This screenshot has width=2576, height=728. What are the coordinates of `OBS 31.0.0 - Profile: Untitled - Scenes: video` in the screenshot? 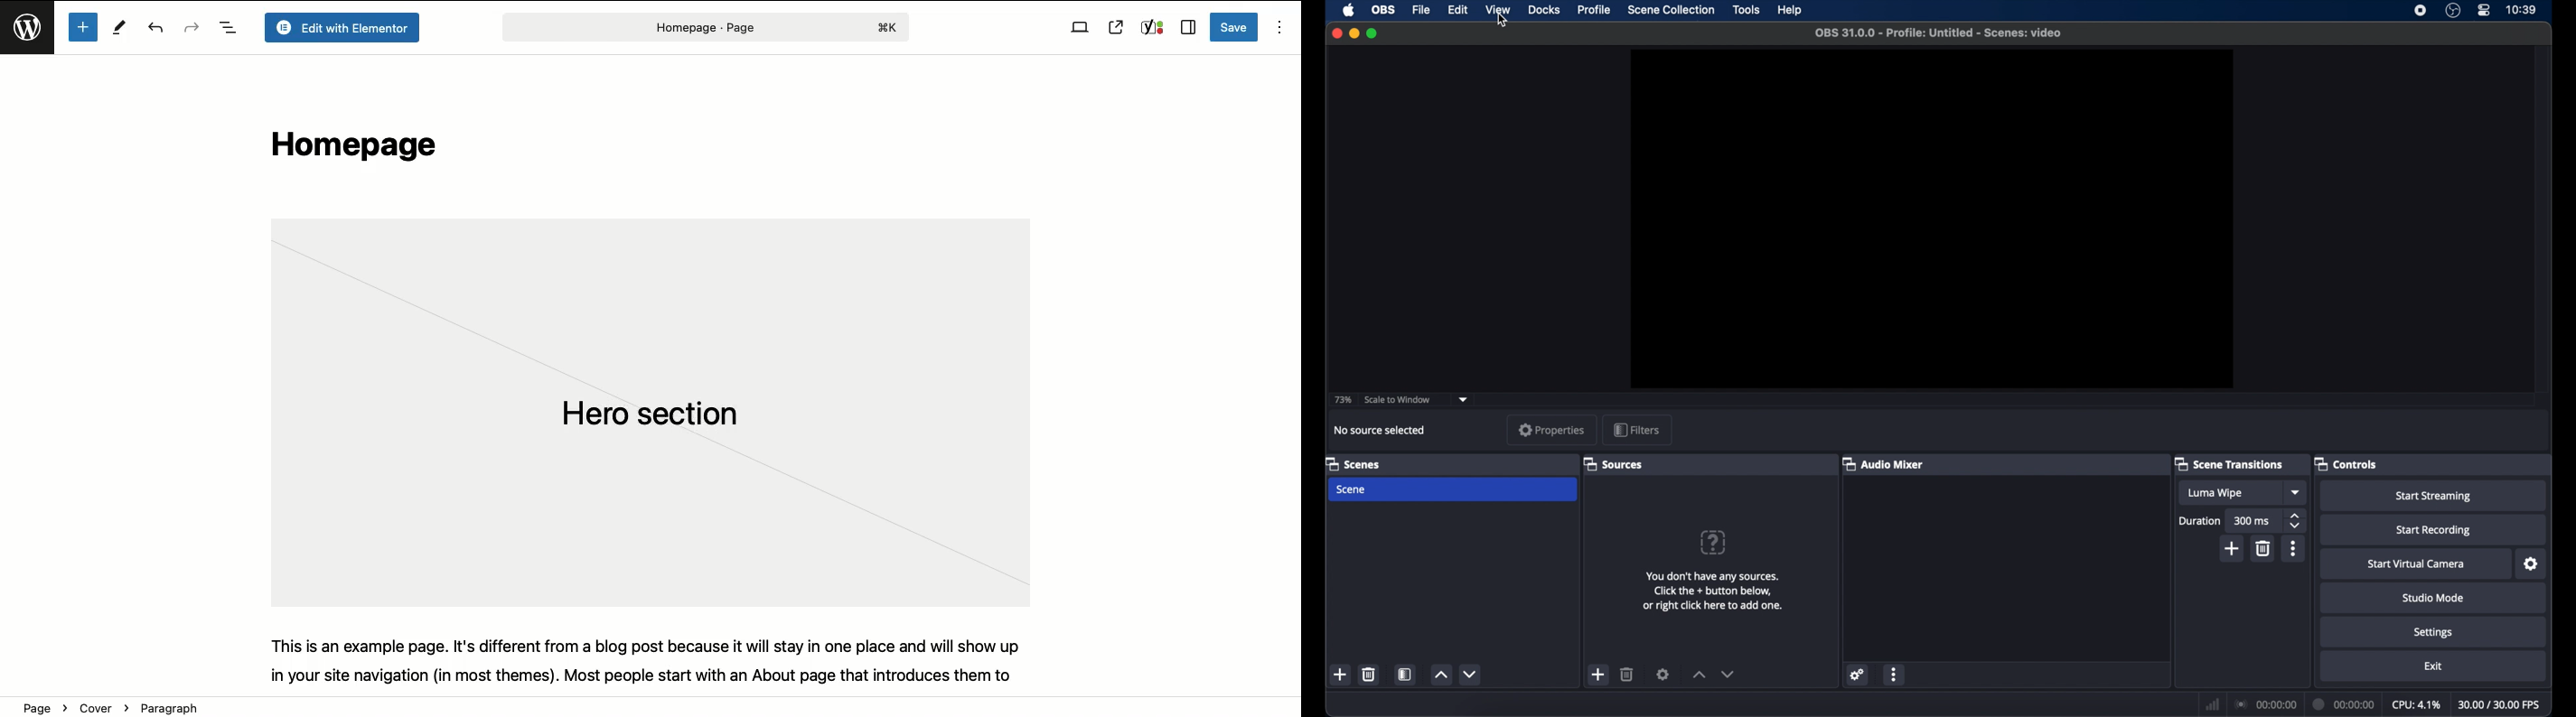 It's located at (1945, 33).